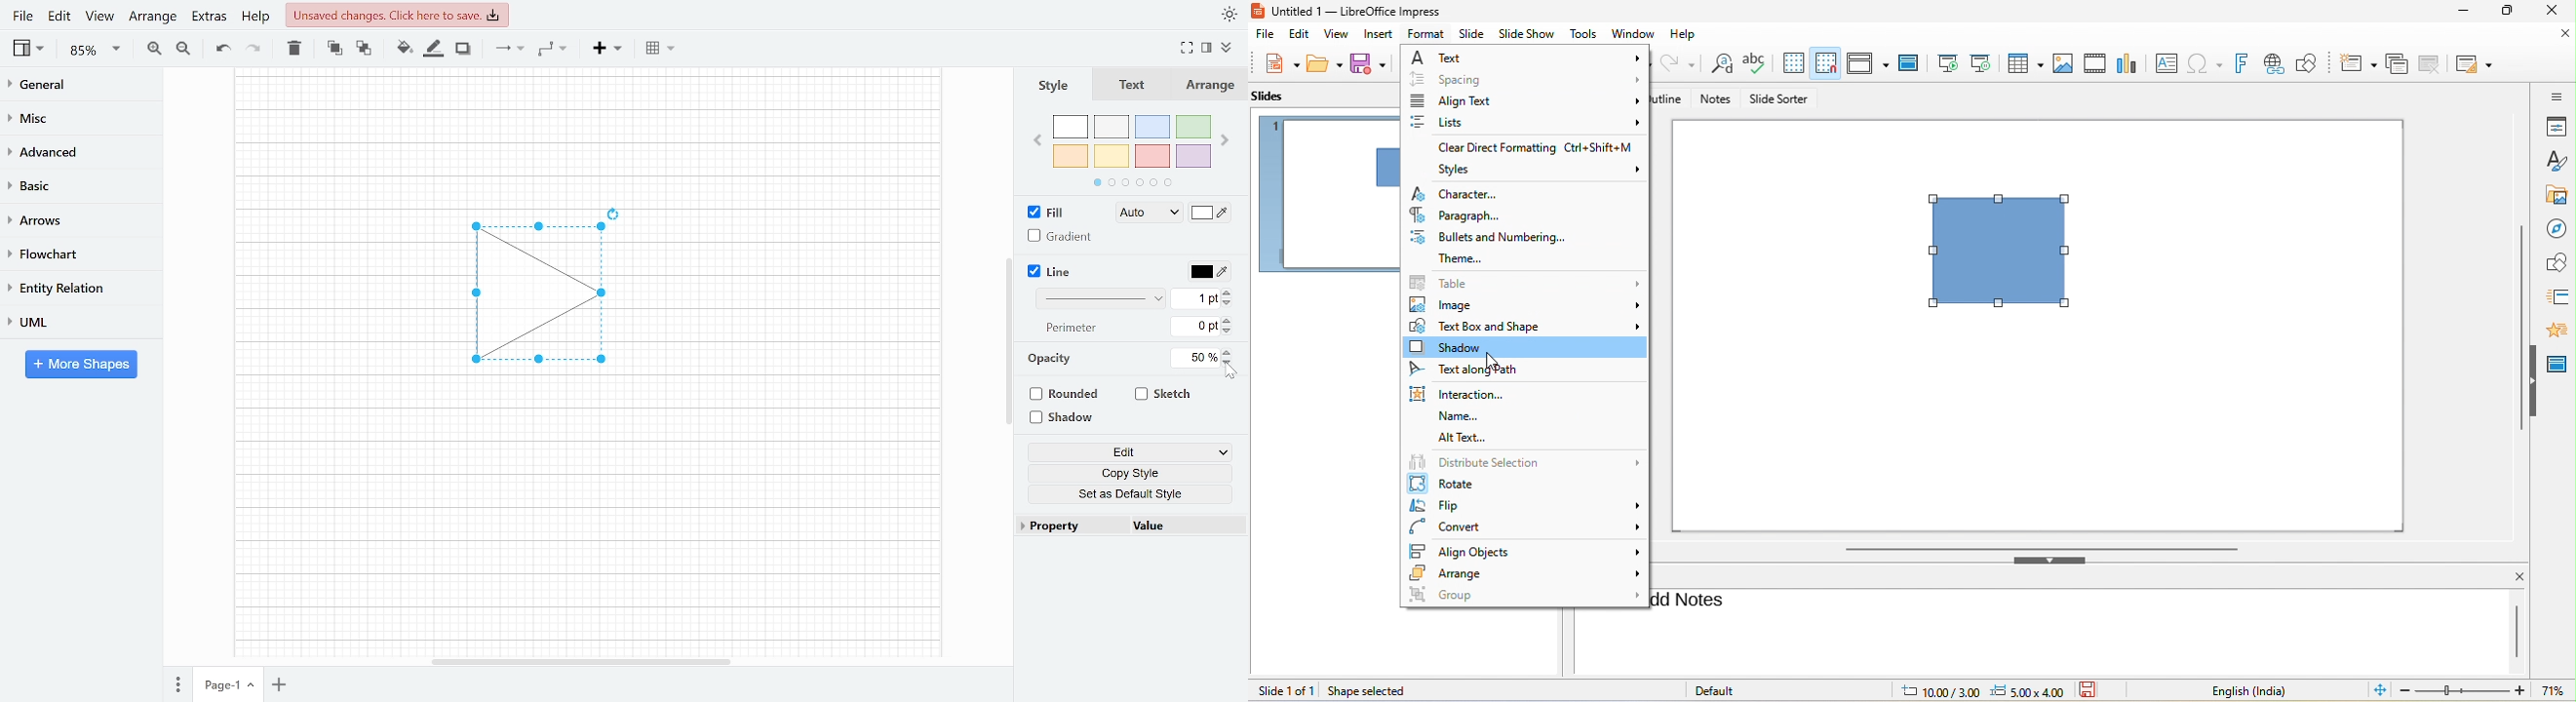 This screenshot has width=2576, height=728. I want to click on Rounded, so click(1067, 396).